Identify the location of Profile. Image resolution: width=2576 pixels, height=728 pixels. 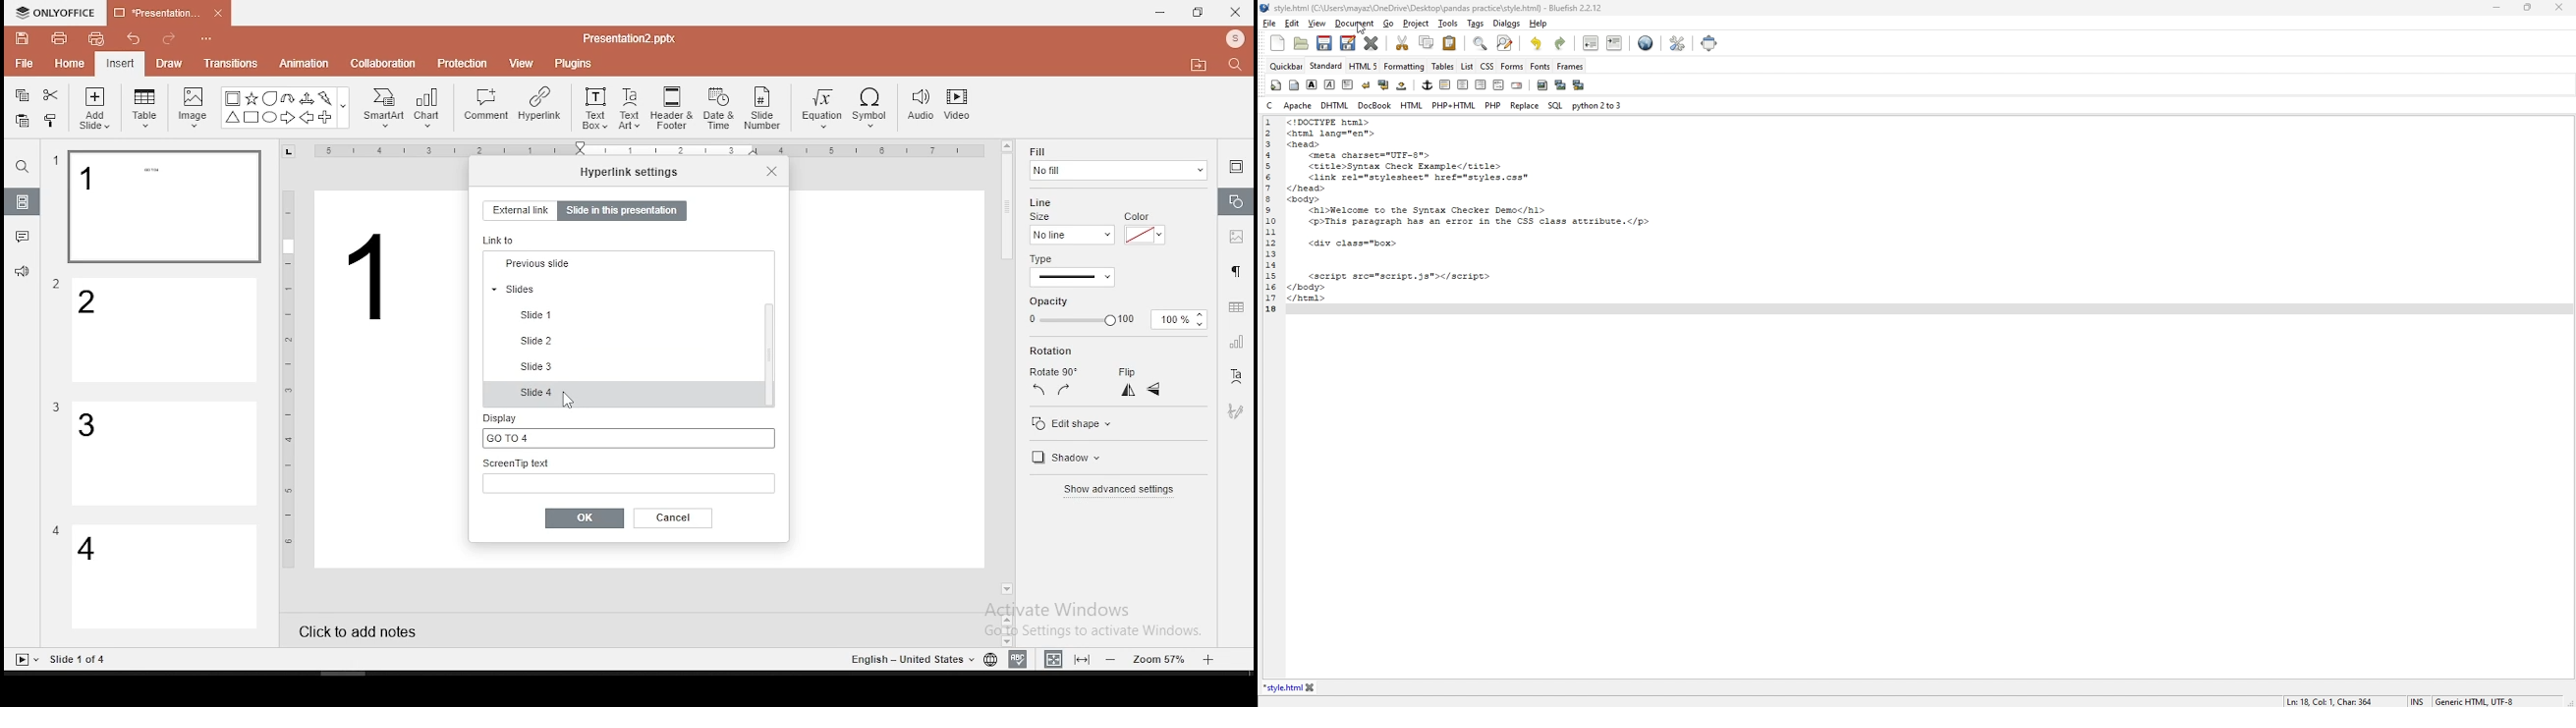
(1237, 39).